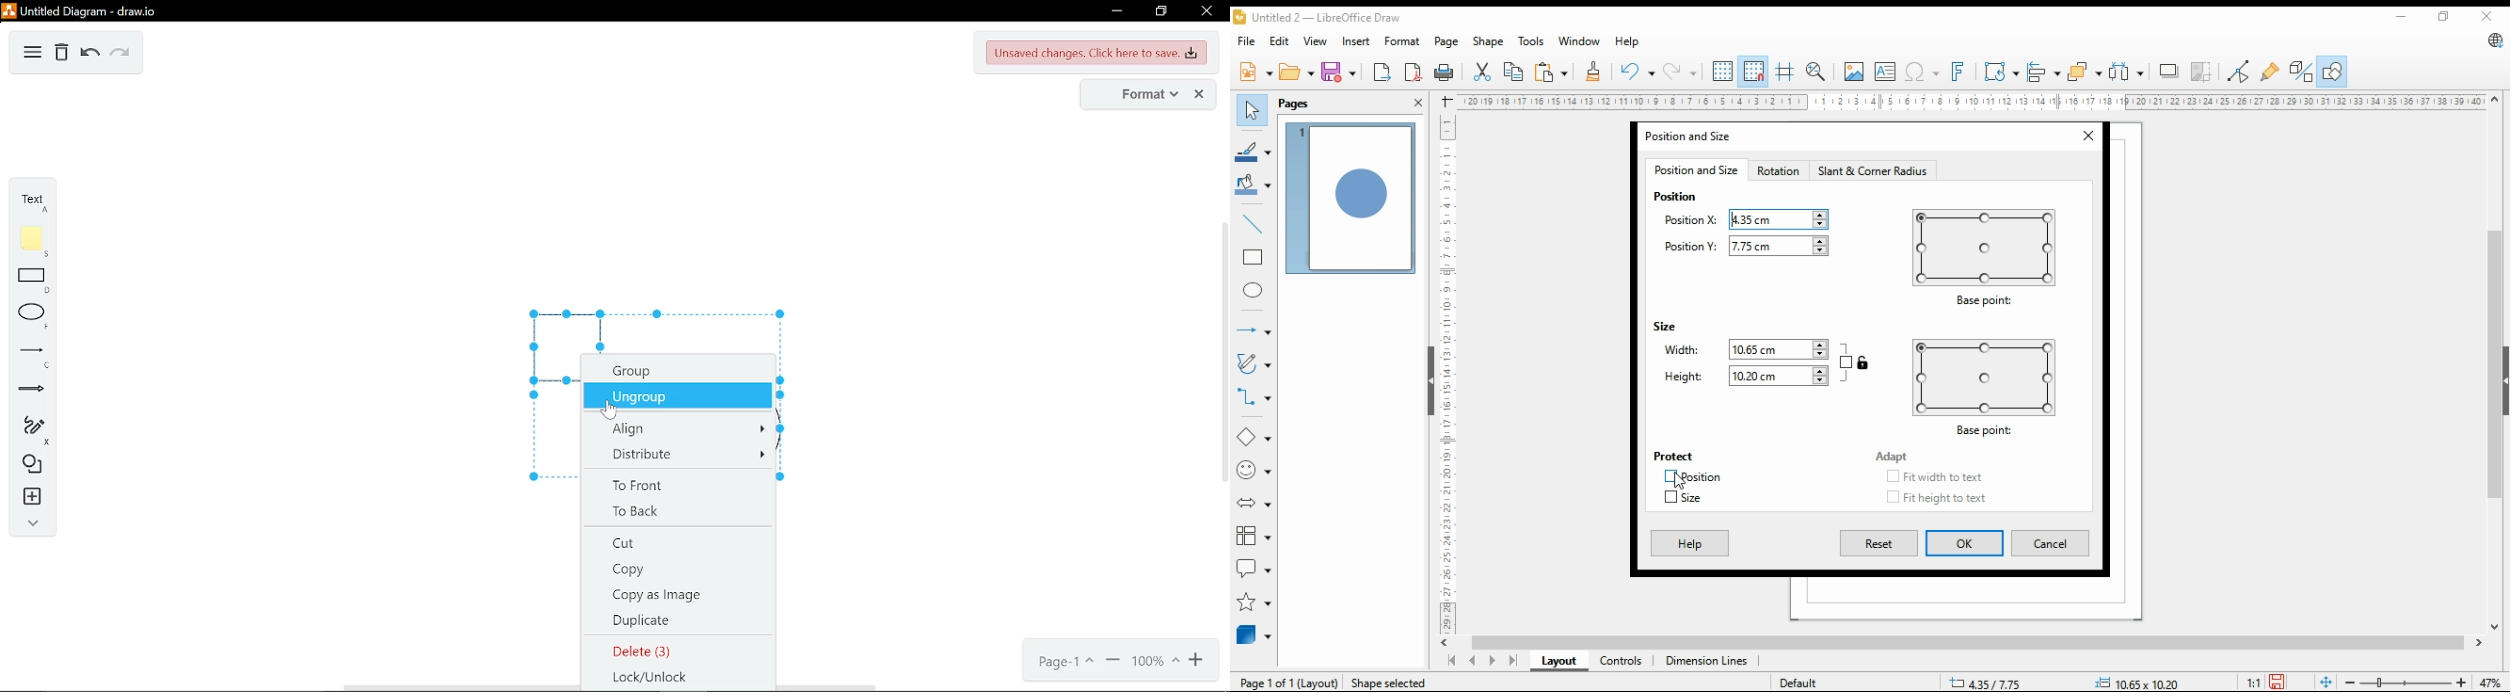 The height and width of the screenshot is (700, 2520). What do you see at coordinates (1778, 171) in the screenshot?
I see `rotation` at bounding box center [1778, 171].